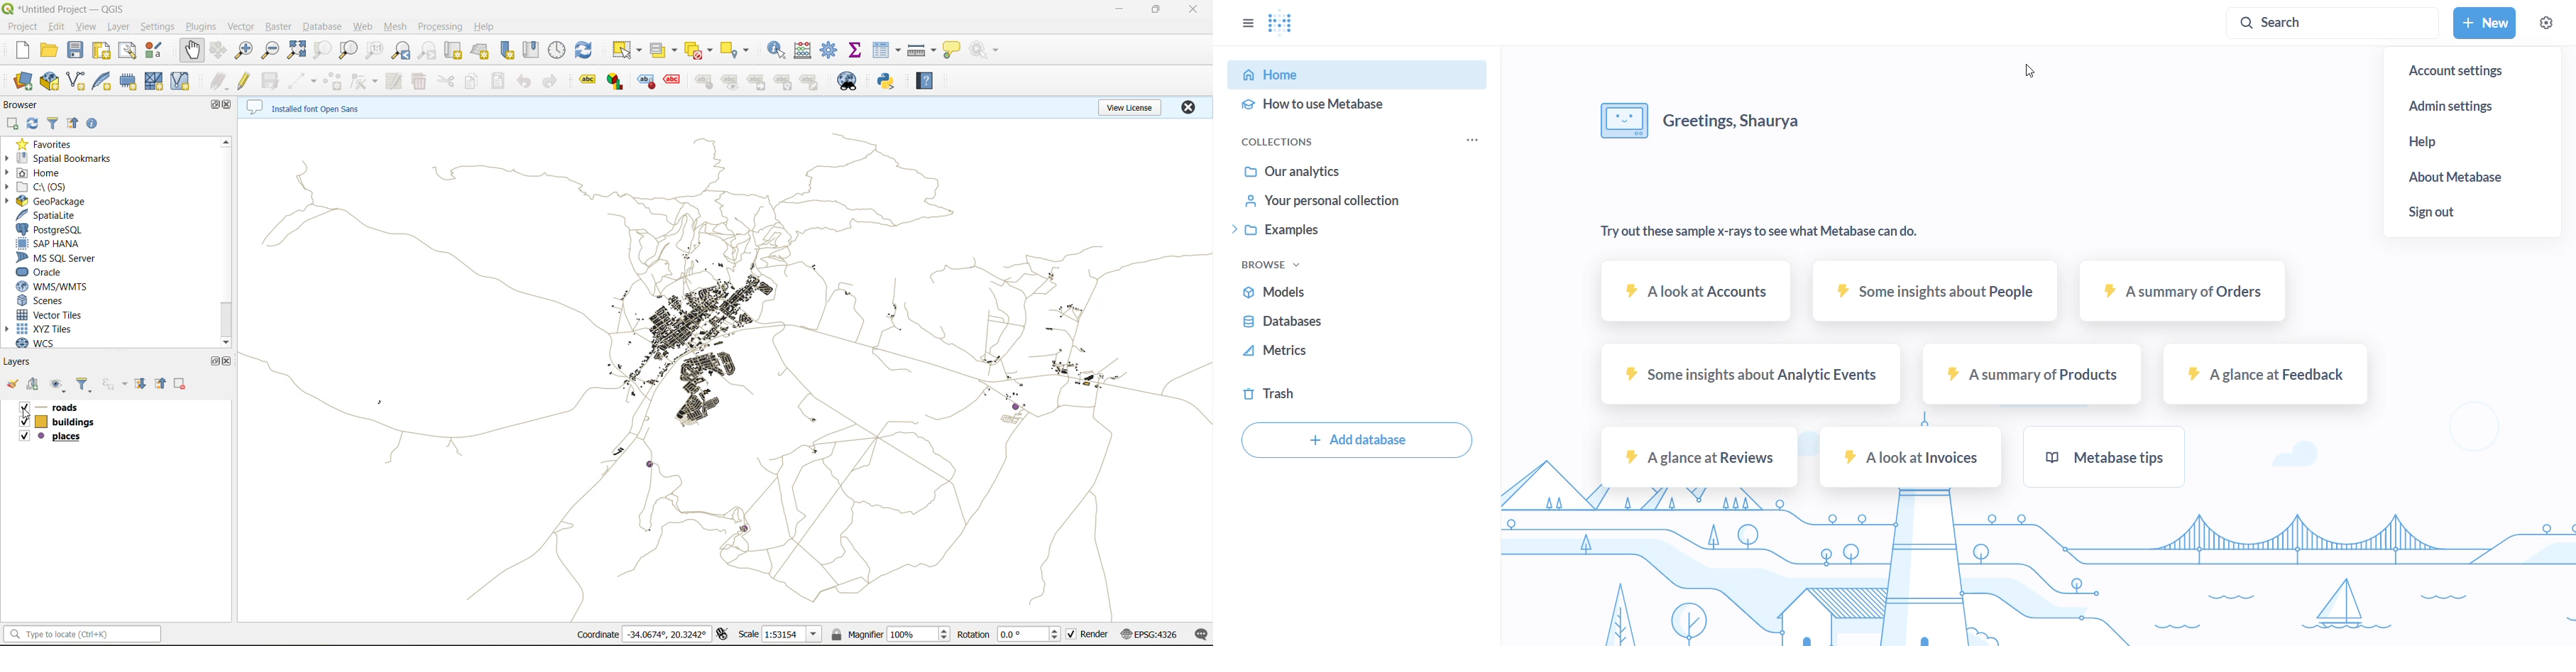 This screenshot has width=2576, height=672. What do you see at coordinates (530, 48) in the screenshot?
I see `show spatial bookmark` at bounding box center [530, 48].